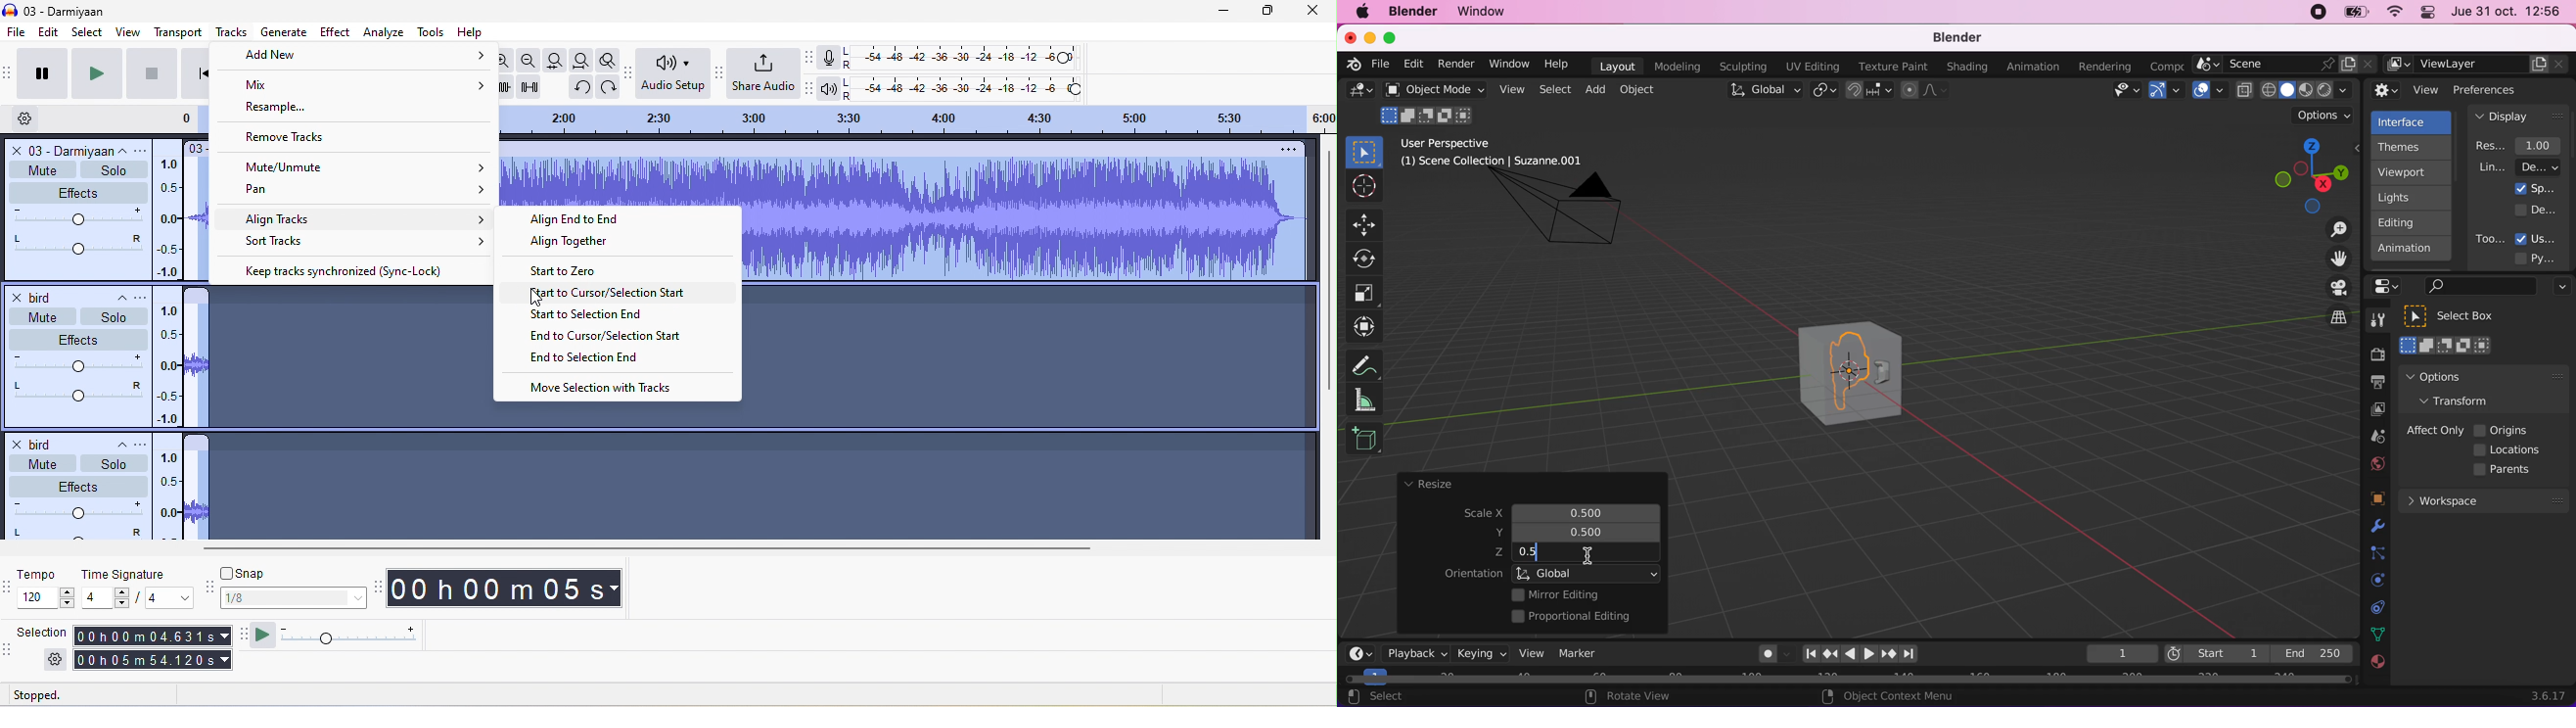 This screenshot has width=2576, height=728. I want to click on collapse, so click(126, 152).